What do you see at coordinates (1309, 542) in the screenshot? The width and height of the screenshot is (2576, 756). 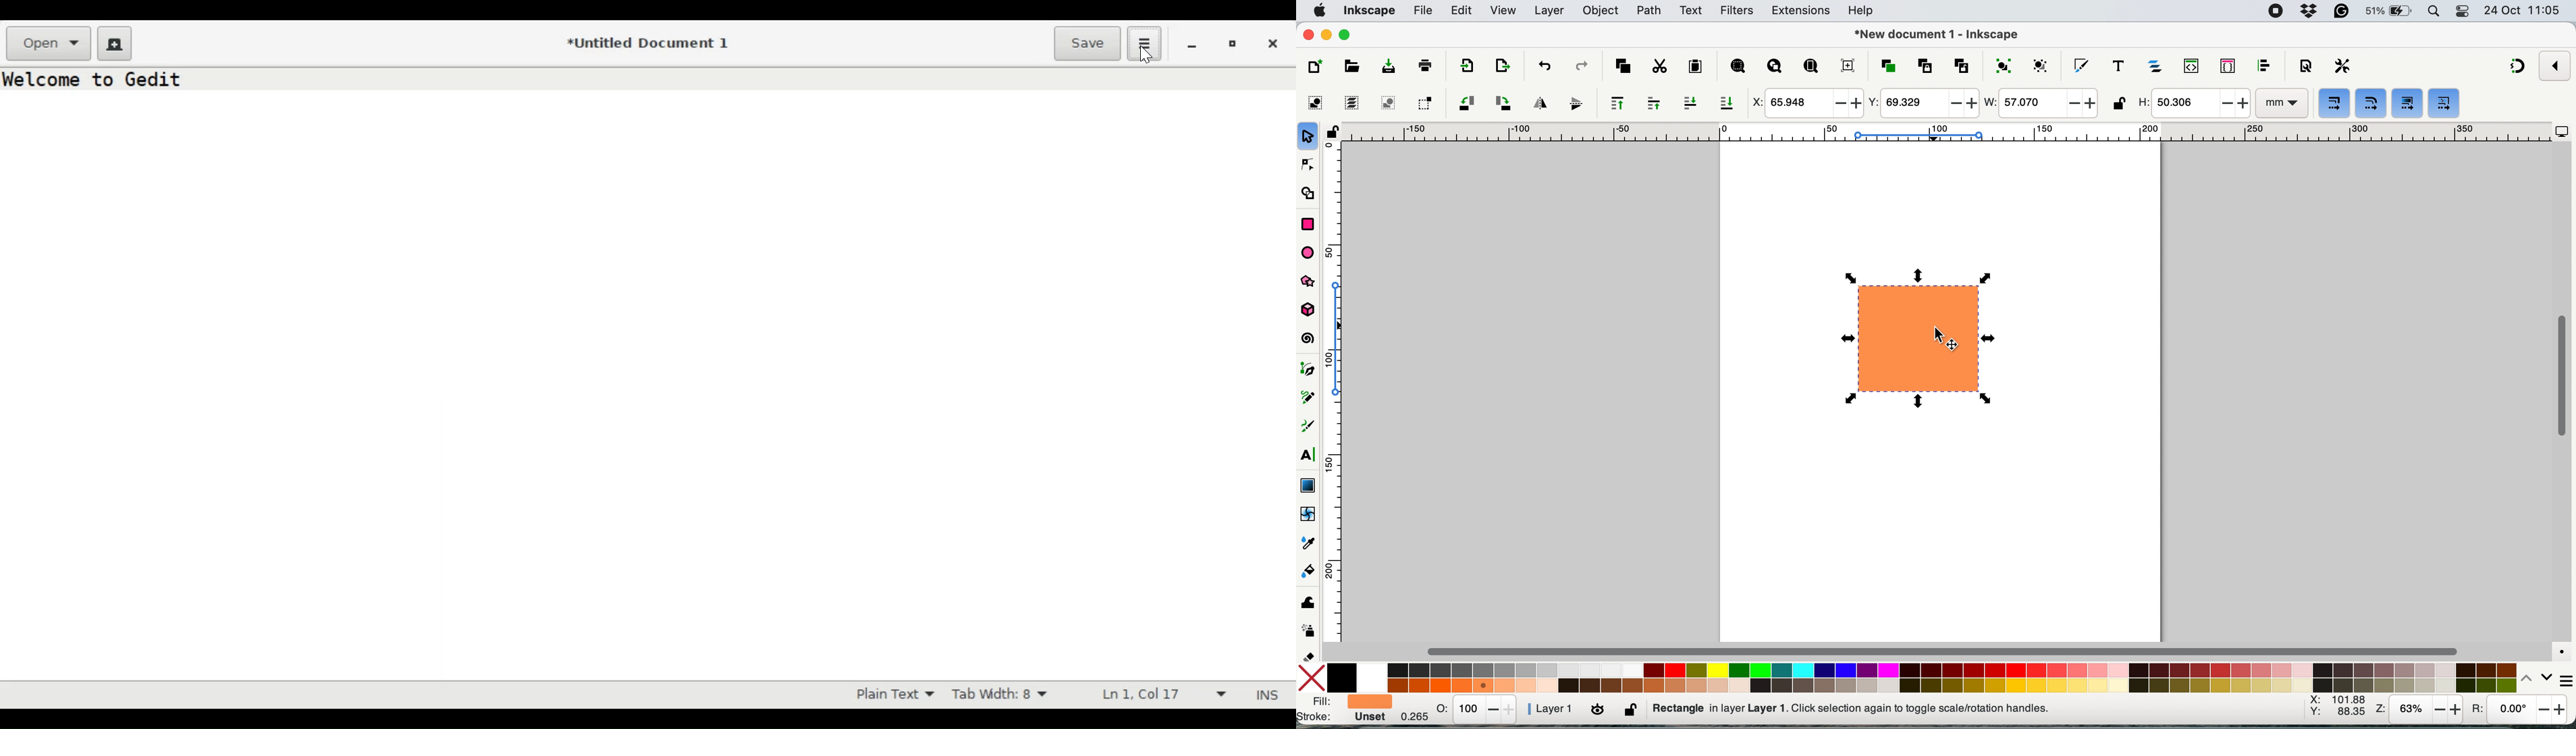 I see `dropper tool` at bounding box center [1309, 542].